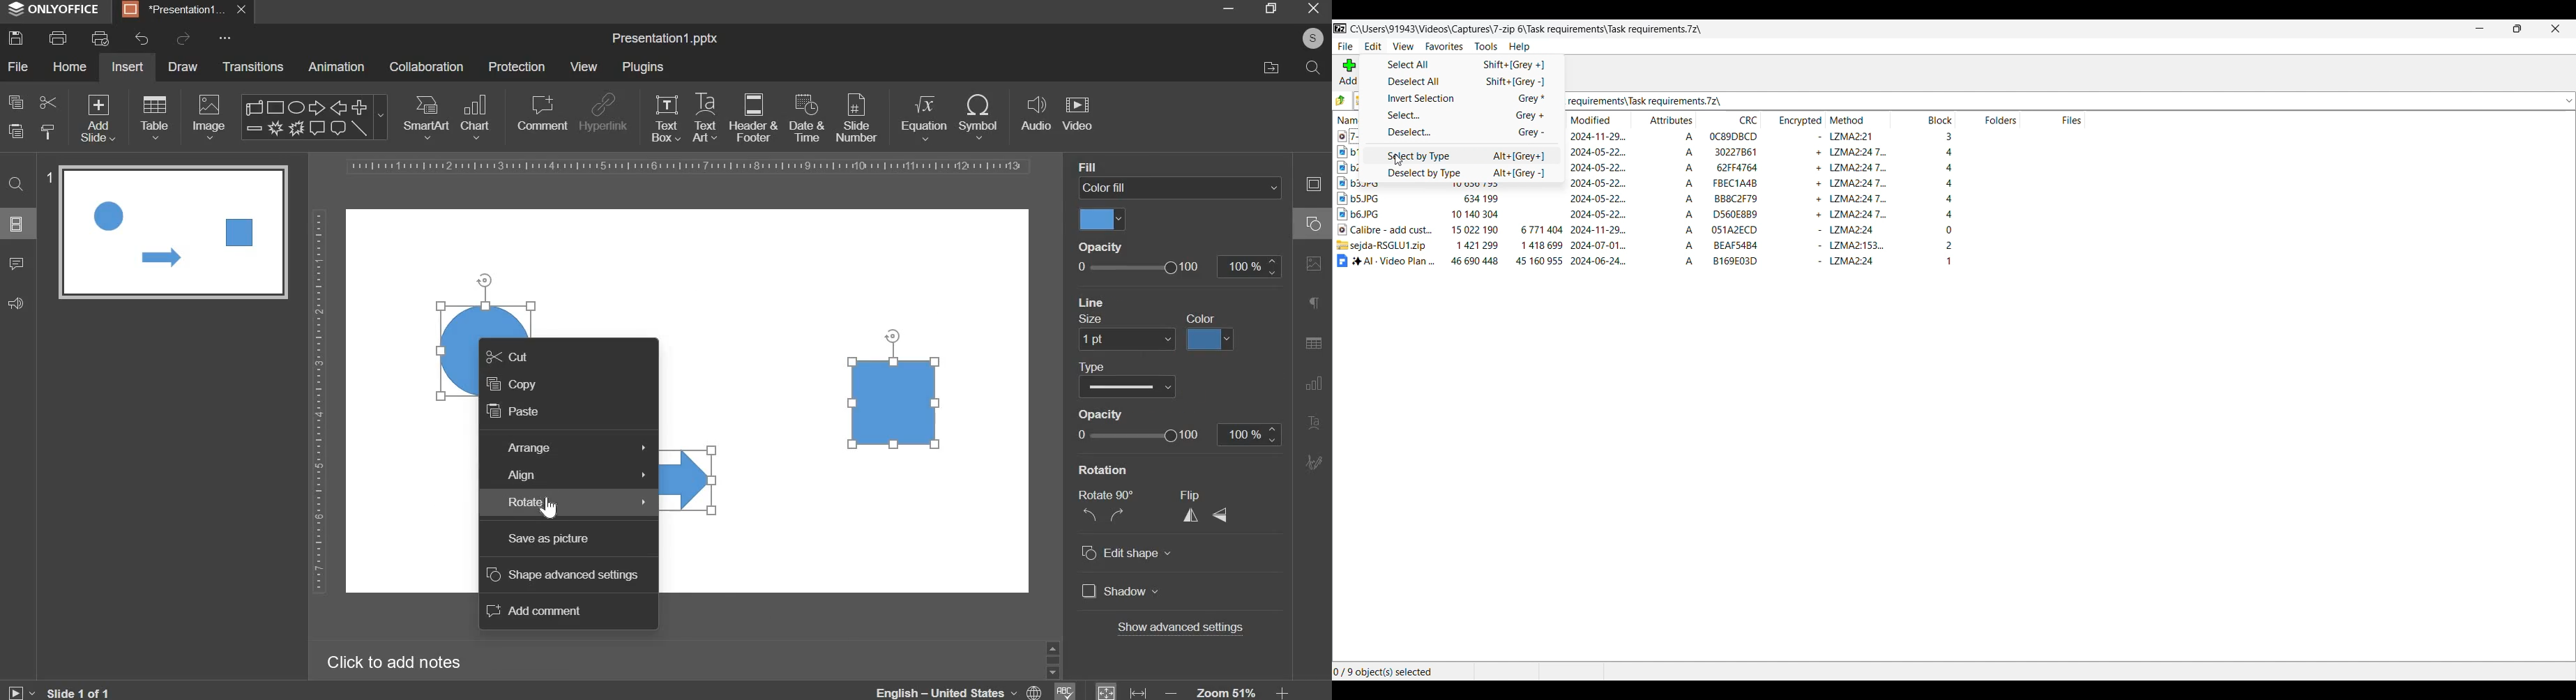 The width and height of the screenshot is (2576, 700). I want to click on arrange, so click(575, 449).